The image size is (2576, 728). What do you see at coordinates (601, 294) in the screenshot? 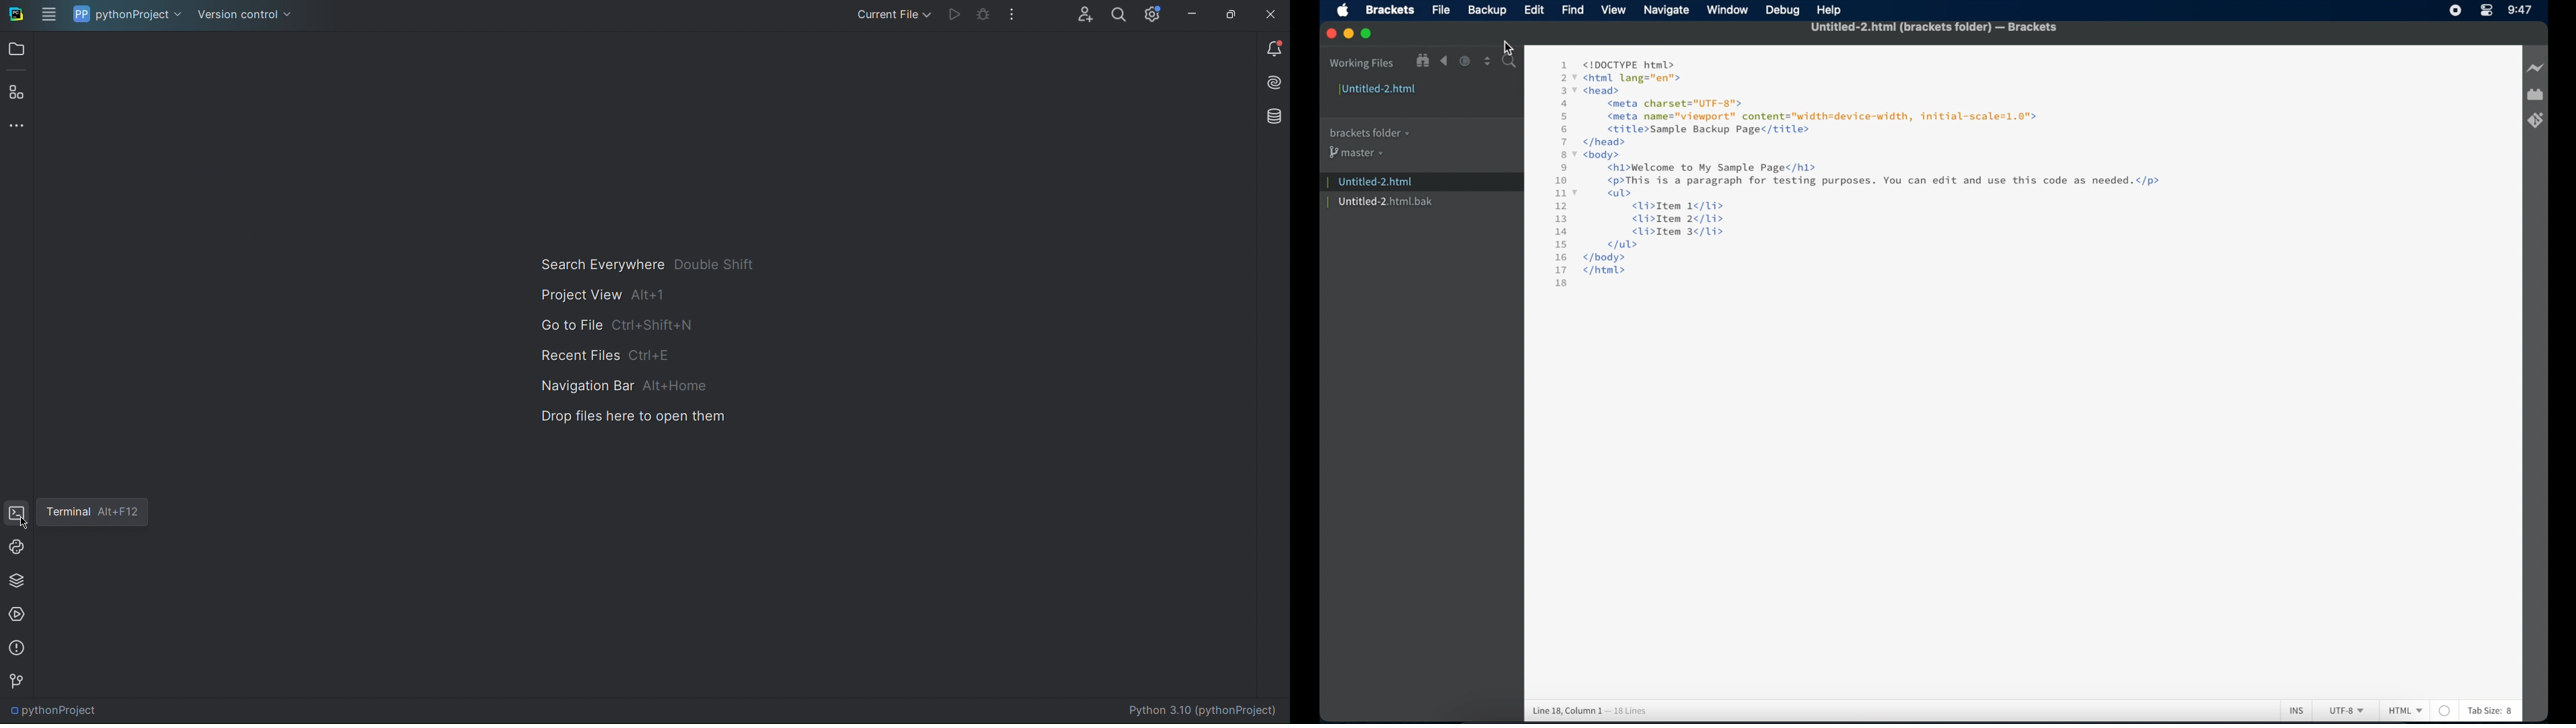
I see `Project View` at bounding box center [601, 294].